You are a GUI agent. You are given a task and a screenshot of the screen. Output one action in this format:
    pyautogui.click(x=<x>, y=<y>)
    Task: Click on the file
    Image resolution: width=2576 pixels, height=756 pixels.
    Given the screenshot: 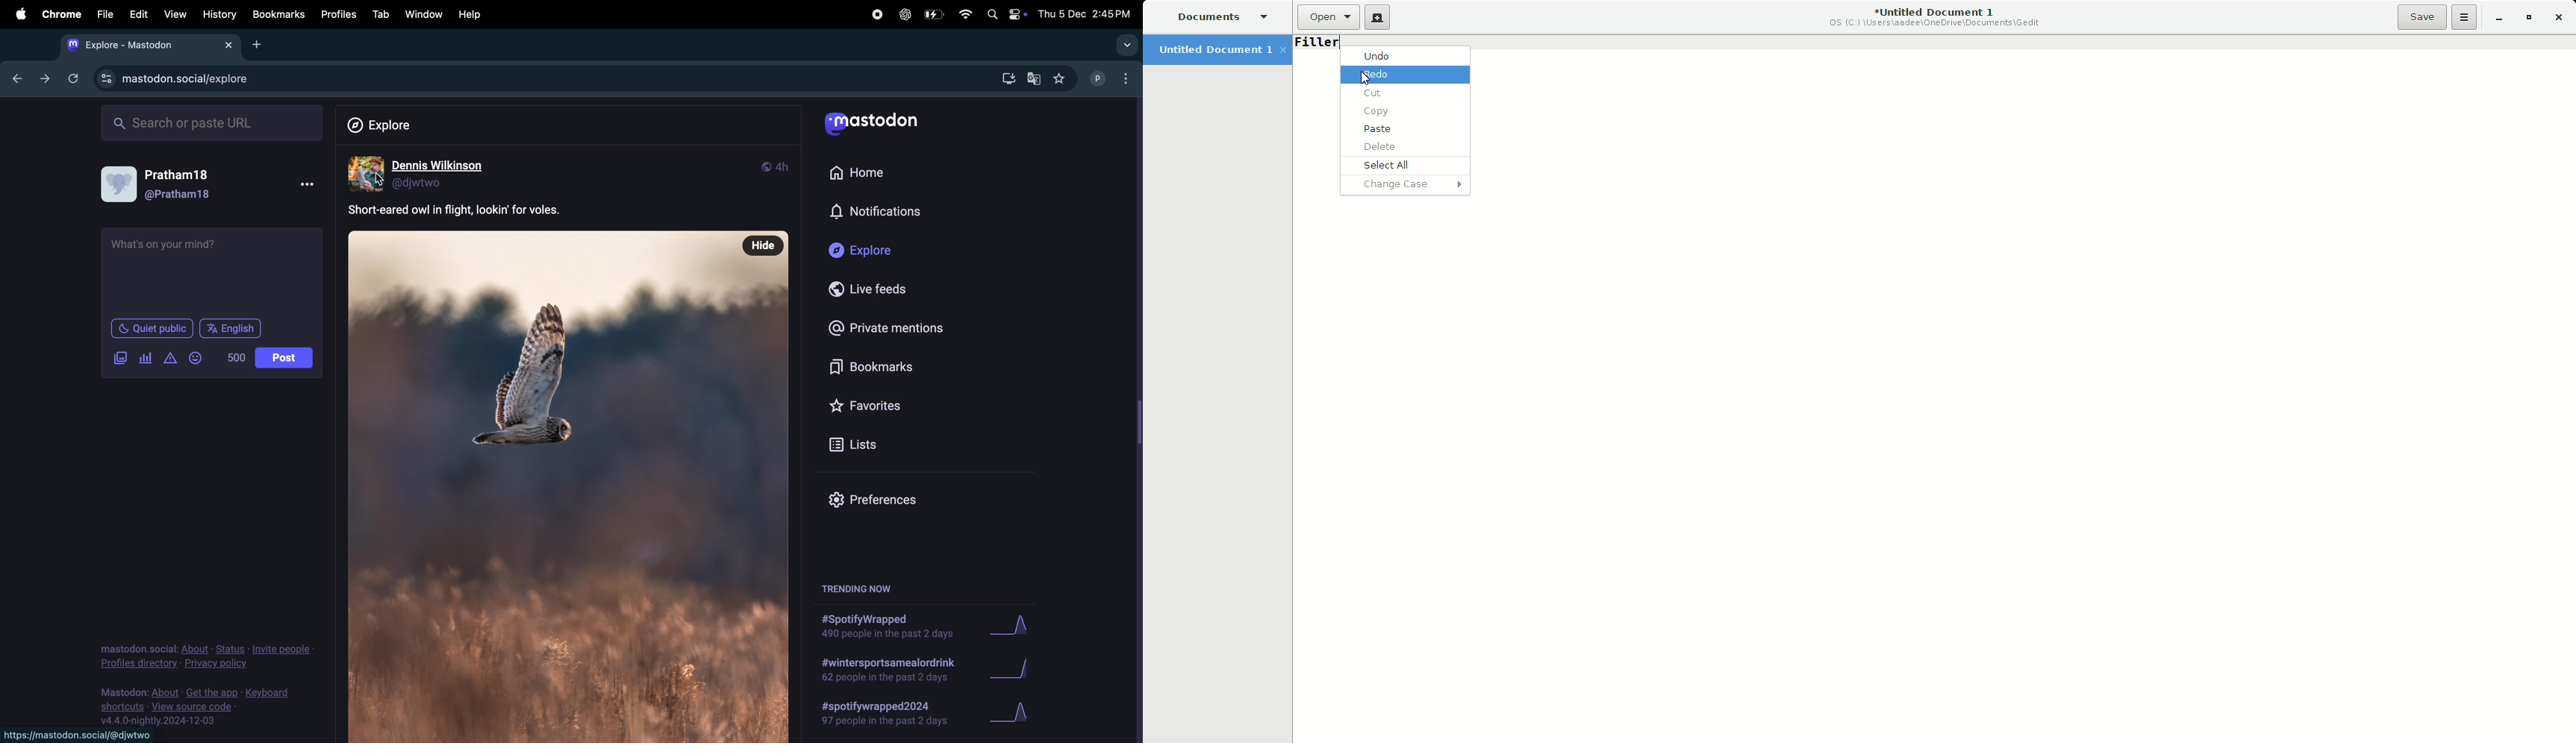 What is the action you would take?
    pyautogui.click(x=105, y=14)
    